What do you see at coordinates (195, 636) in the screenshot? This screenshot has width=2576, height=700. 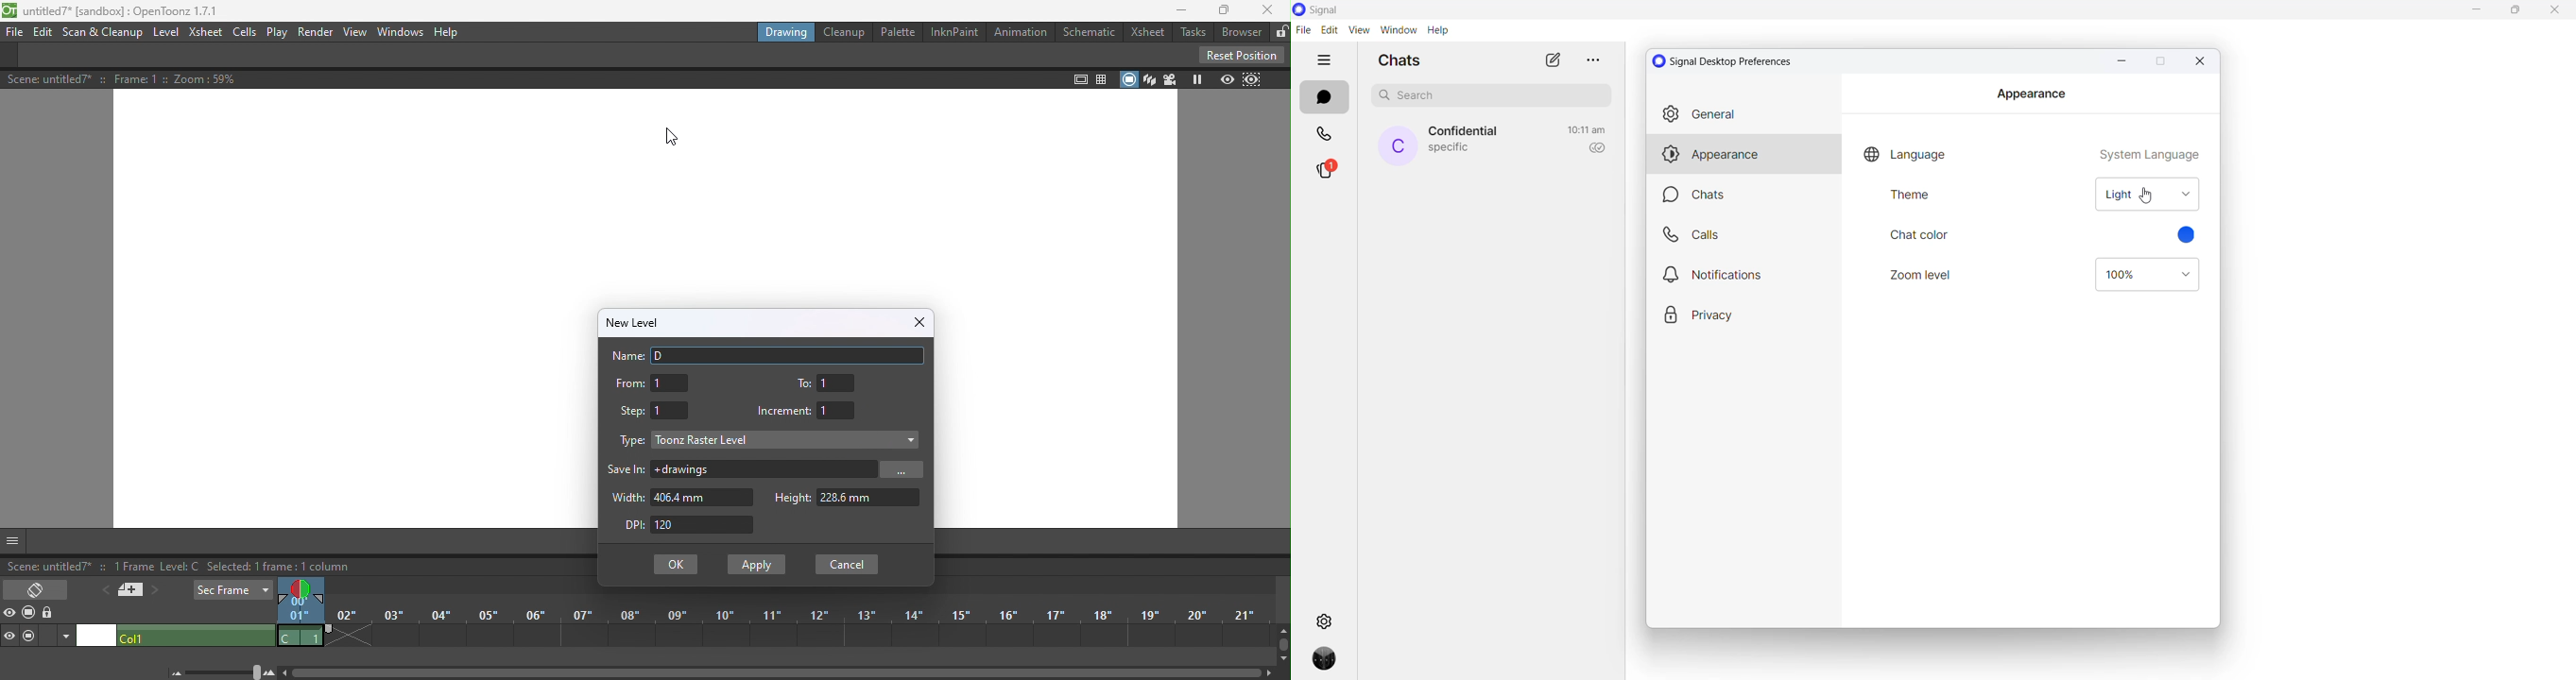 I see `Click to select column` at bounding box center [195, 636].